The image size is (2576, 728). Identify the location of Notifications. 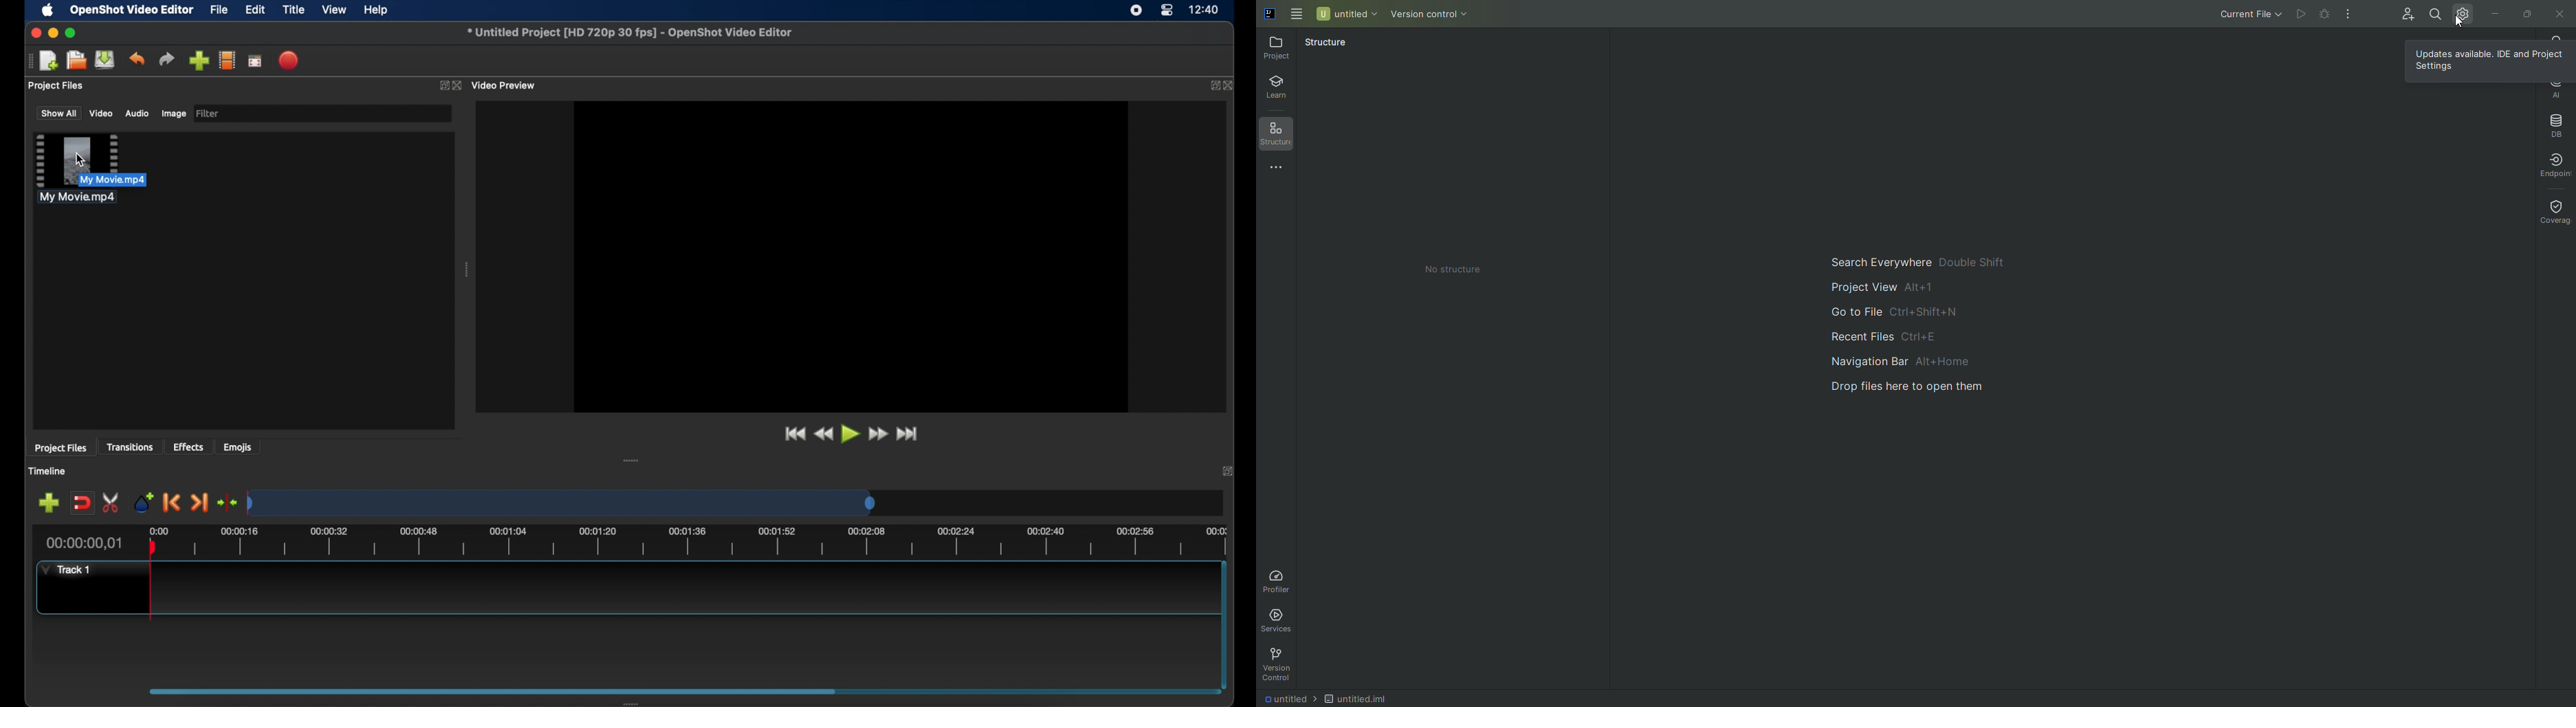
(2557, 36).